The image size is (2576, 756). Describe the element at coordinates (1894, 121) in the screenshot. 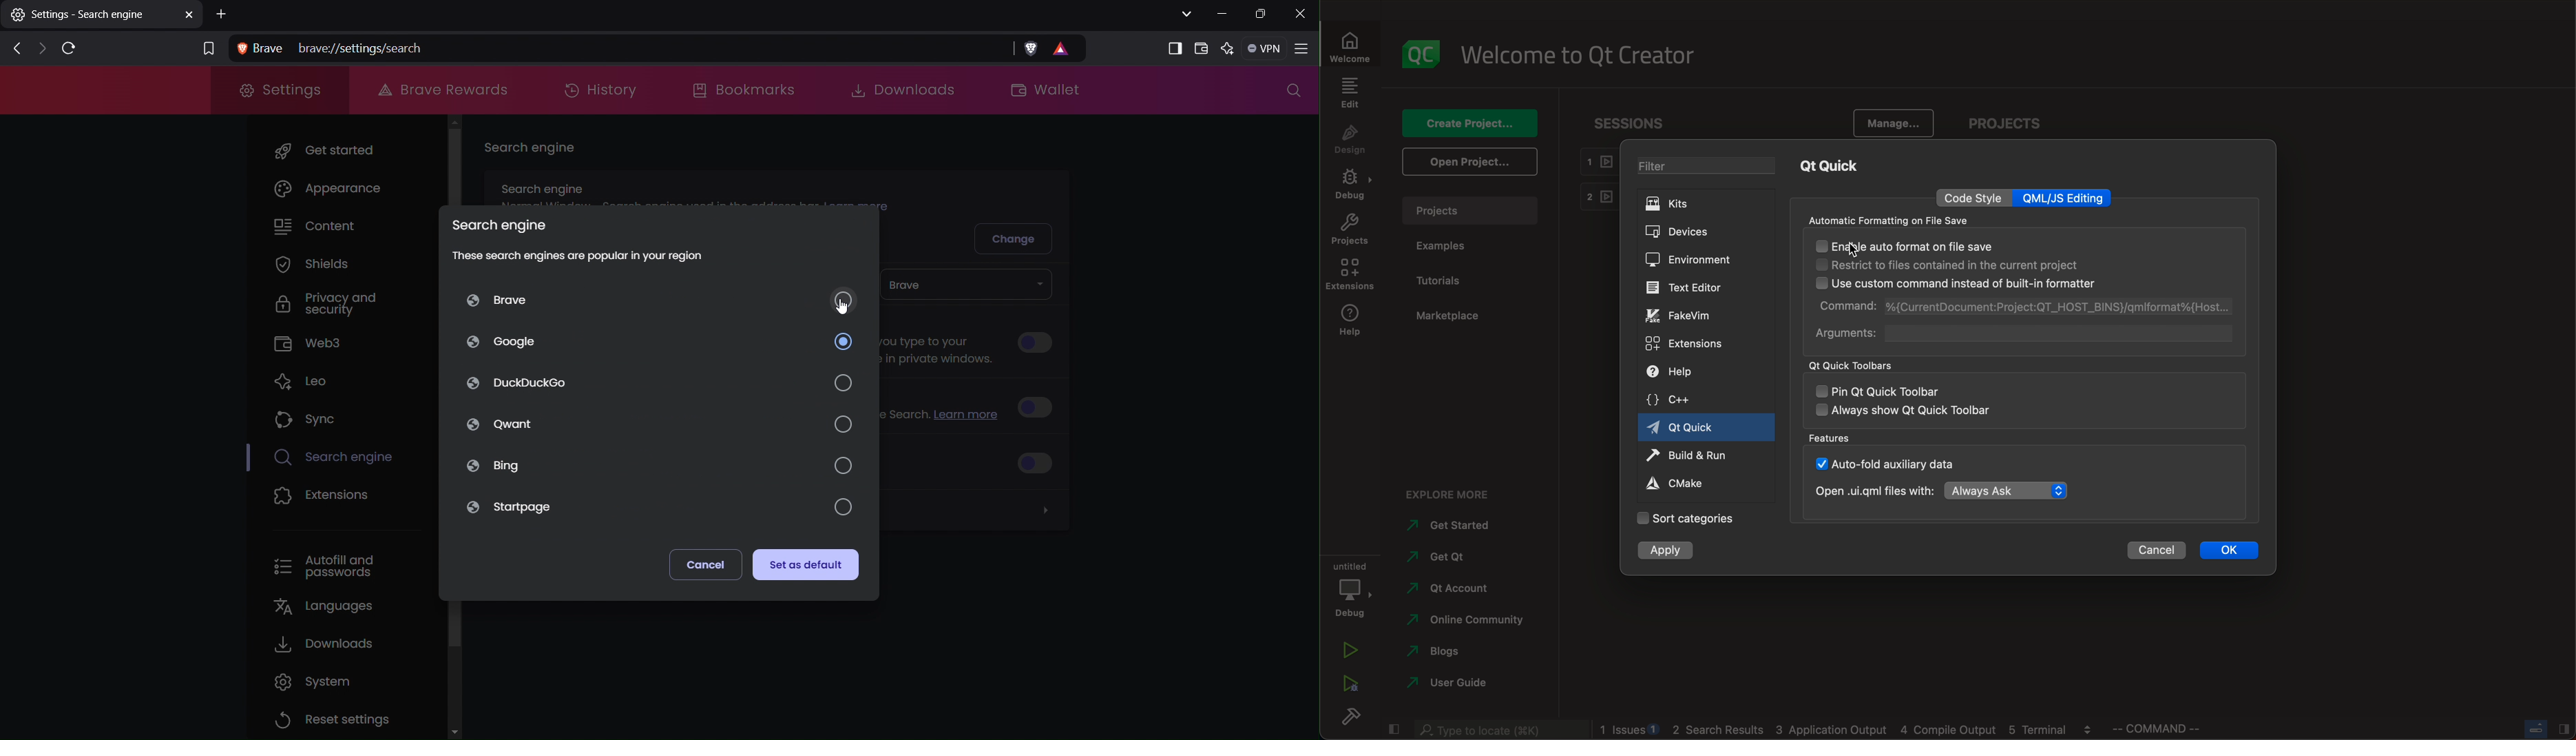

I see `manage` at that location.